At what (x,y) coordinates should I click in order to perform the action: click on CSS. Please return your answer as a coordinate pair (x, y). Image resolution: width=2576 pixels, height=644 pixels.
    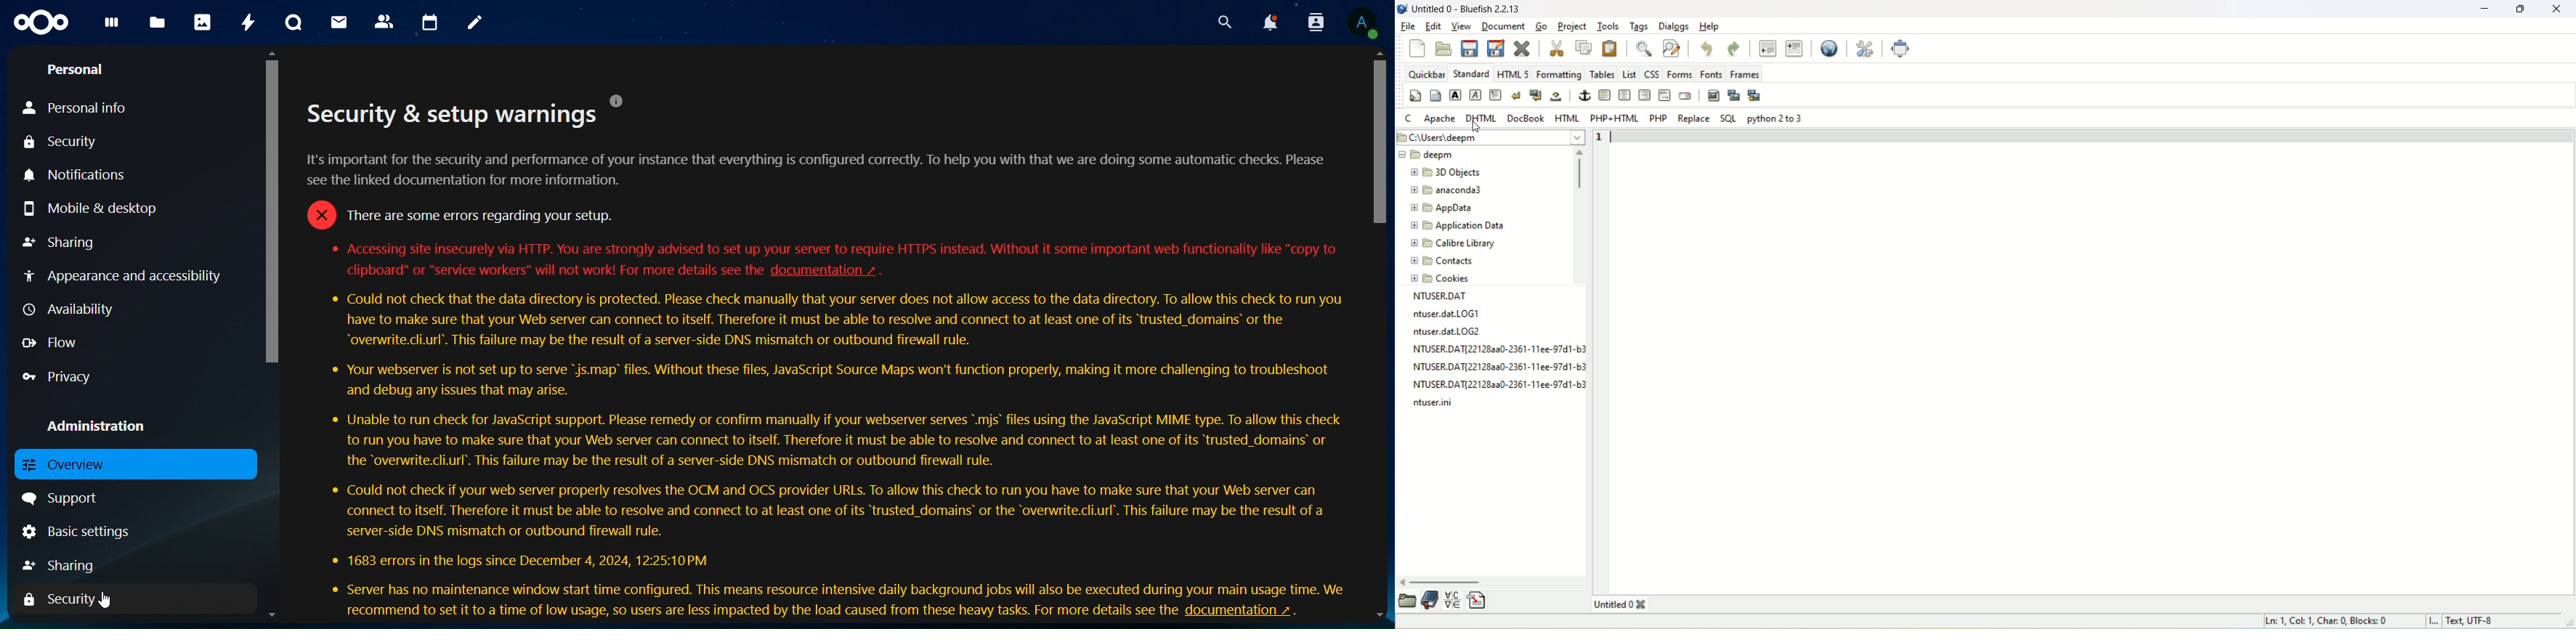
    Looking at the image, I should click on (1651, 73).